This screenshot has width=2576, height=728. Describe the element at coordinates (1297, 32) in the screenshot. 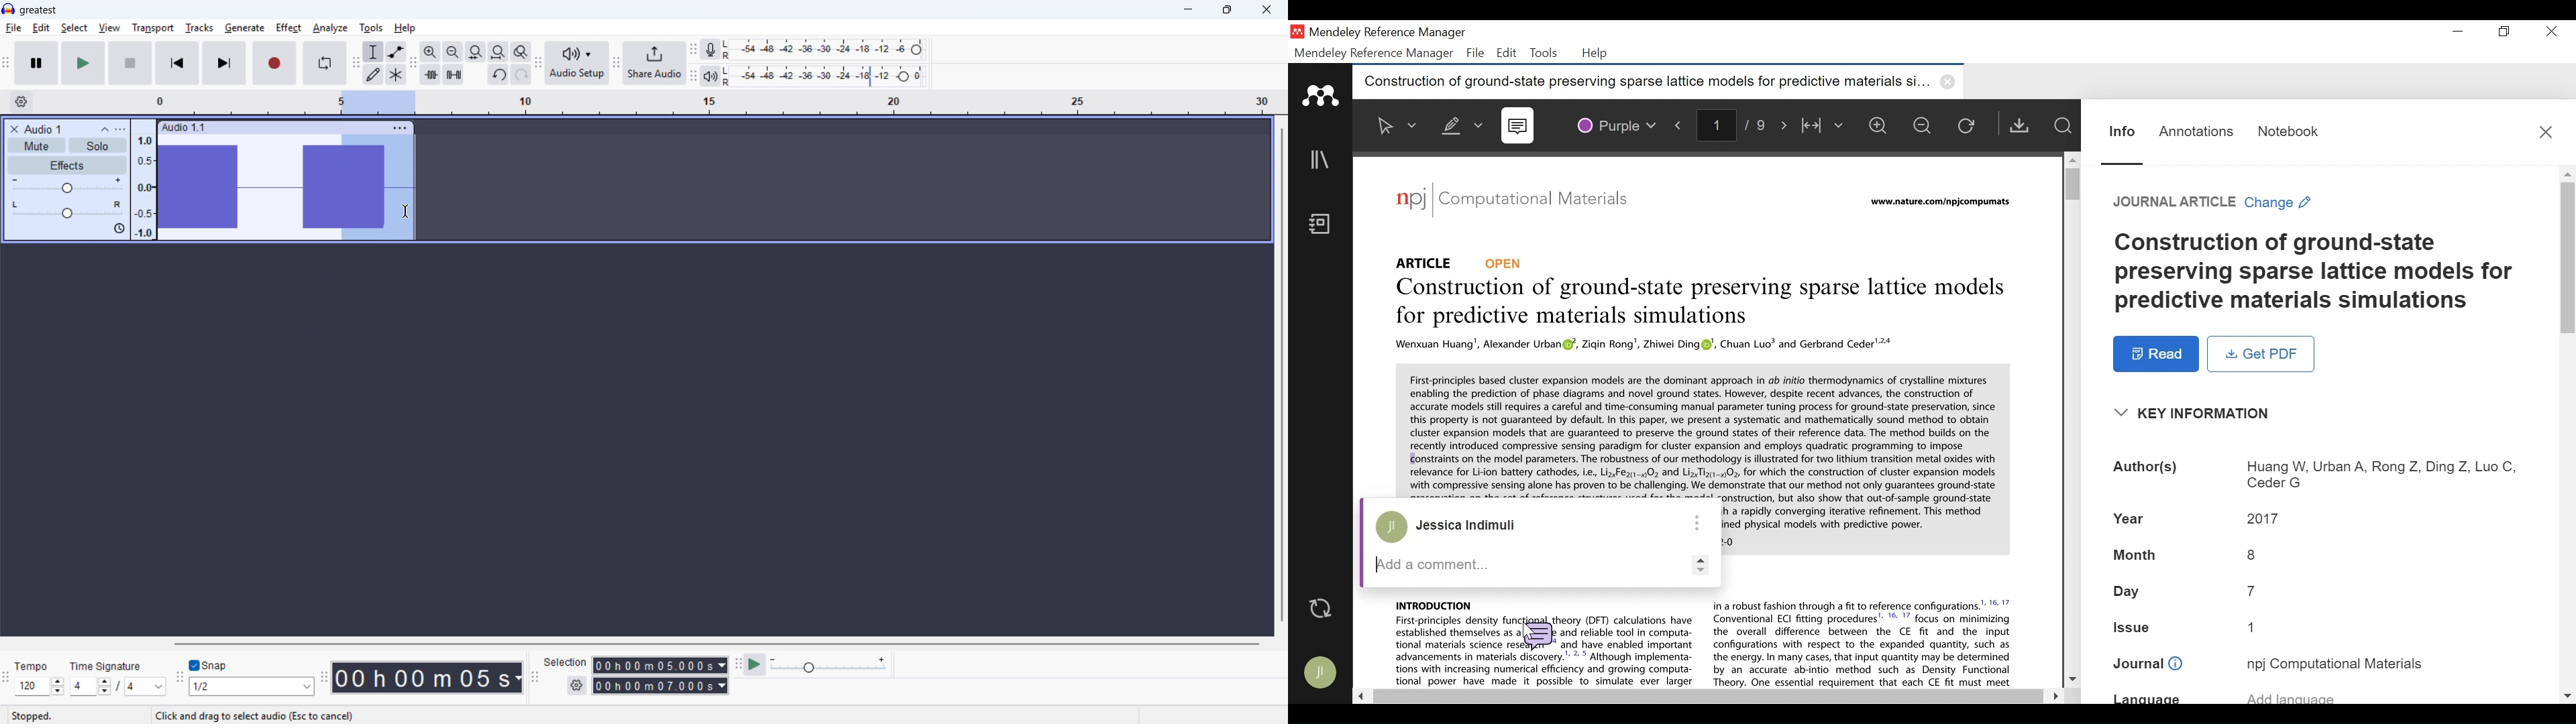

I see `Mendeley Desktop Icon` at that location.